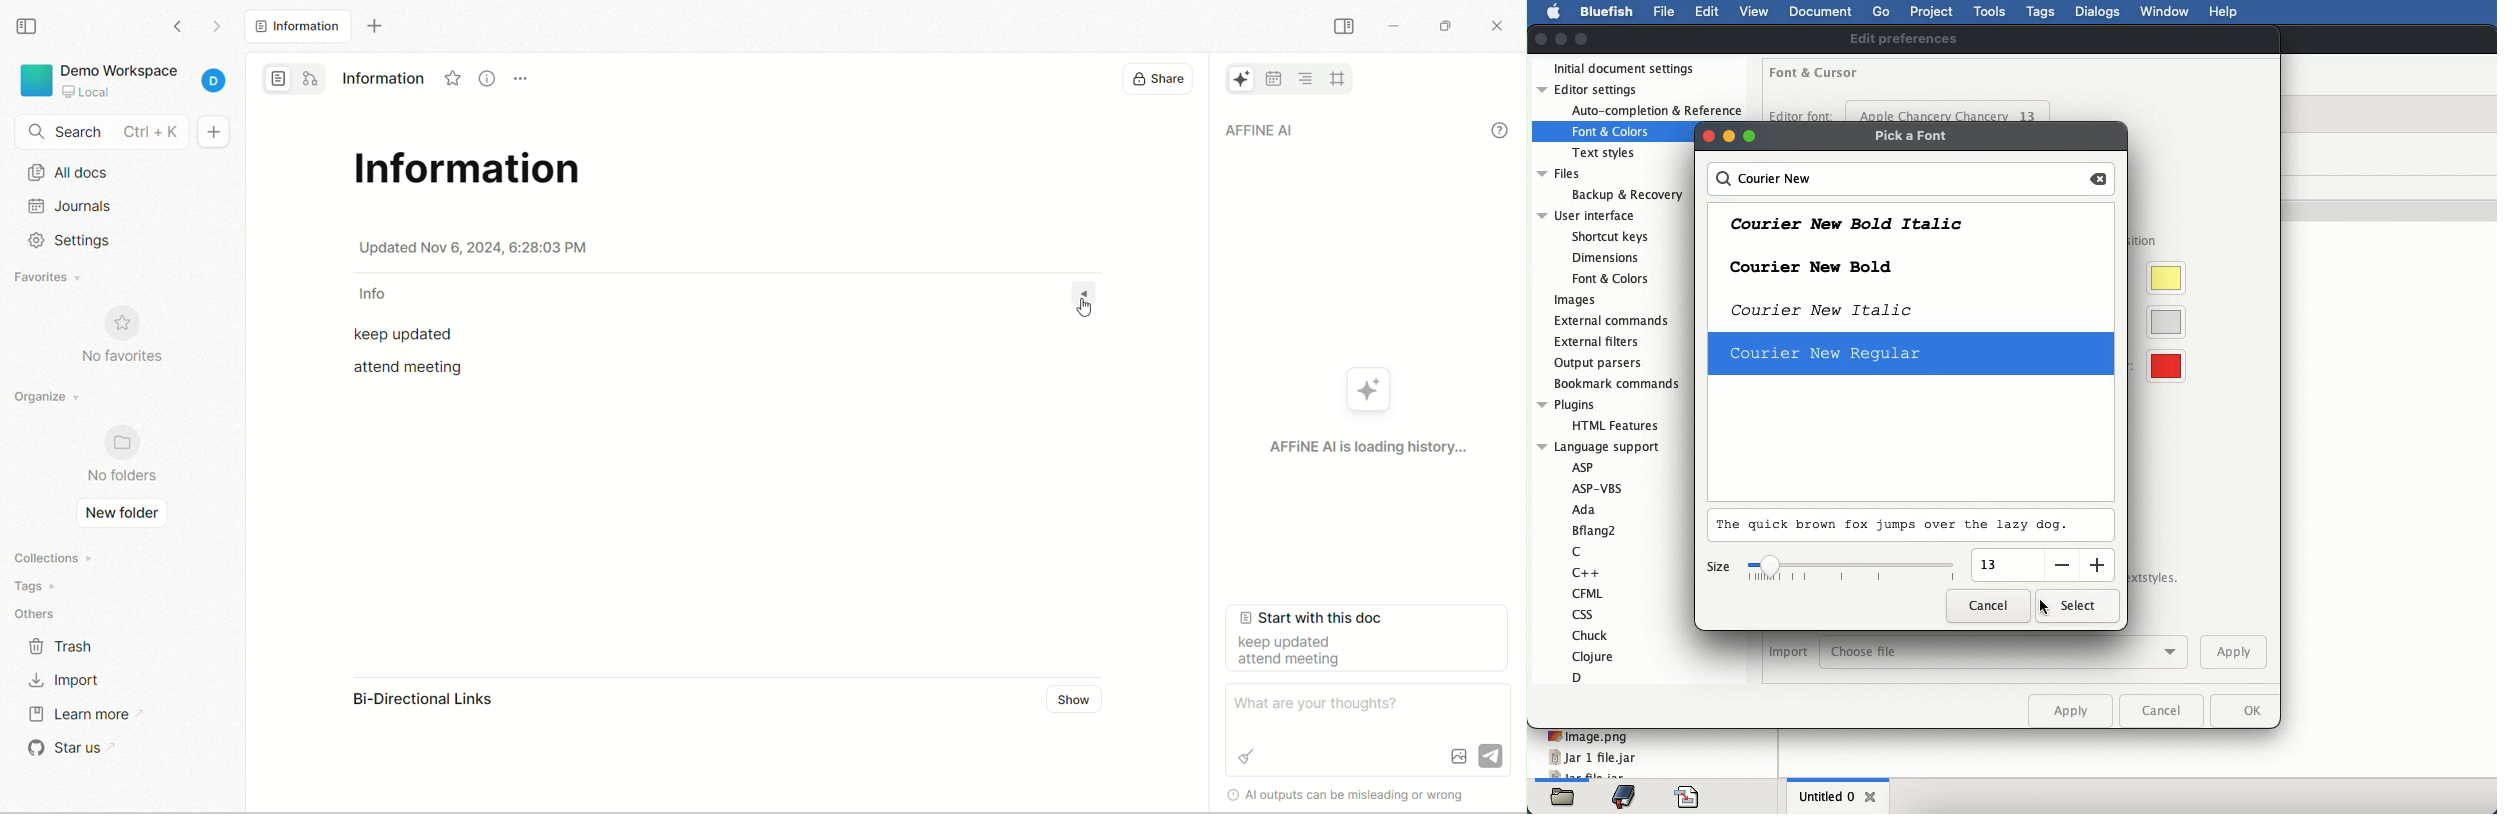 This screenshot has height=840, width=2520. Describe the element at coordinates (1600, 365) in the screenshot. I see `output parsers` at that location.